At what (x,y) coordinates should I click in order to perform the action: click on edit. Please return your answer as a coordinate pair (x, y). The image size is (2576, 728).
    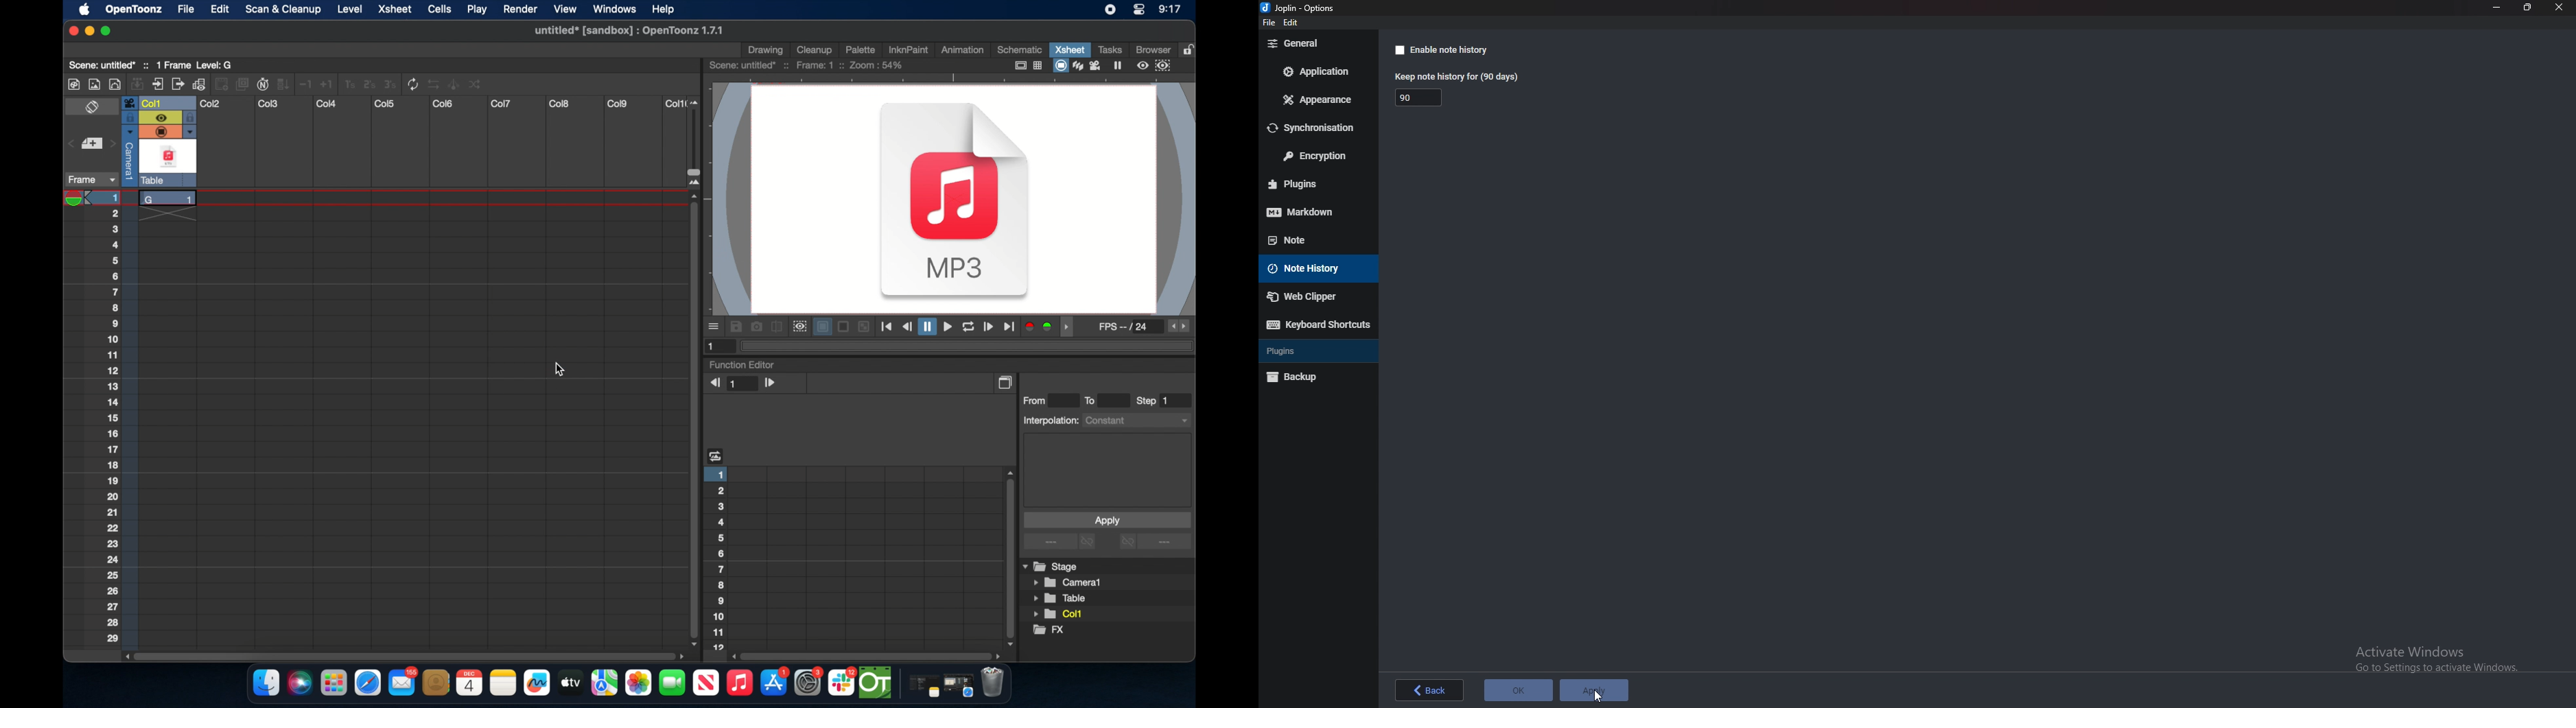
    Looking at the image, I should click on (1292, 23).